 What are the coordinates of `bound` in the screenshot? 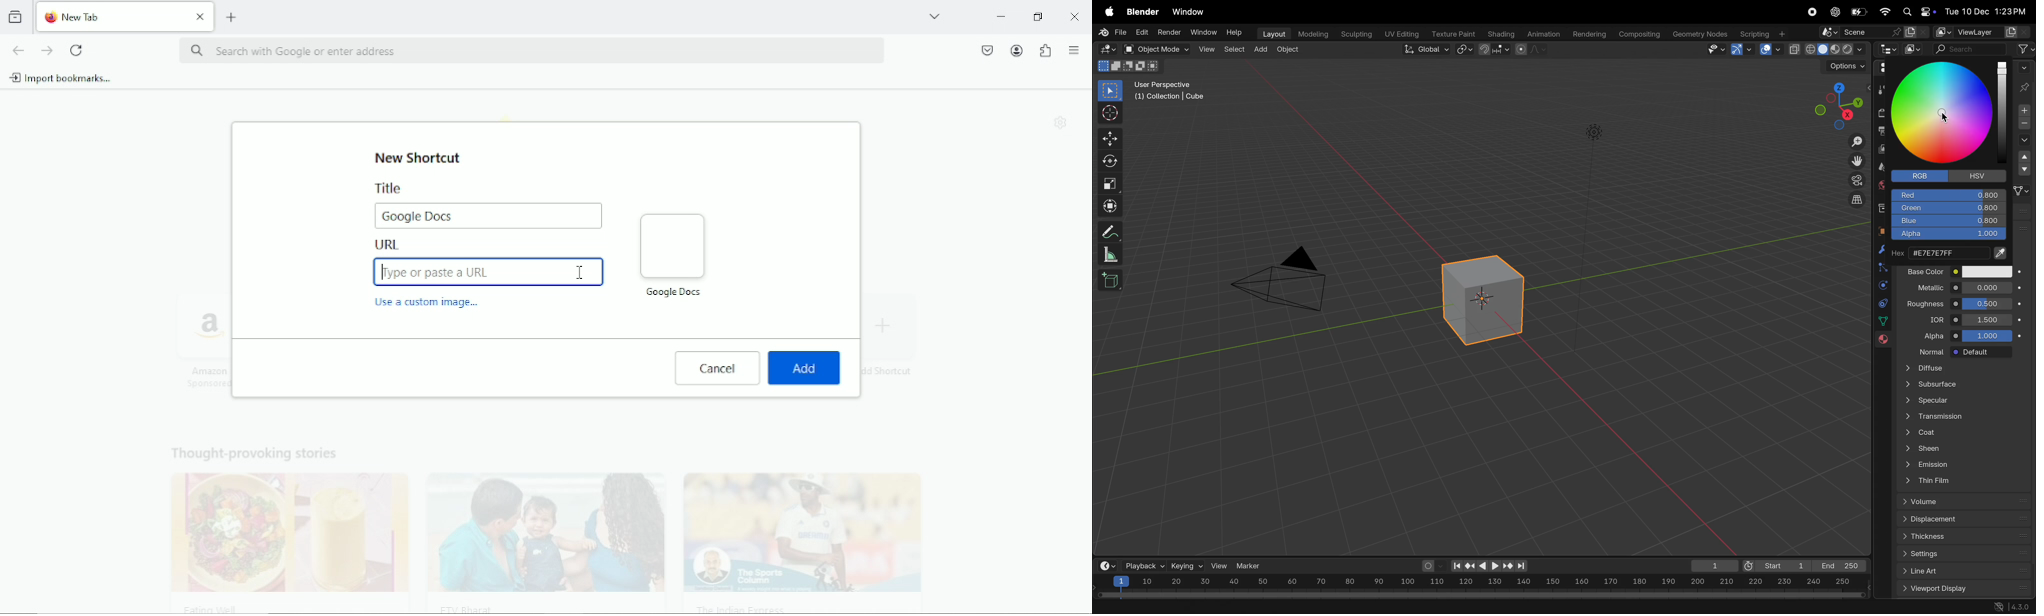 It's located at (1881, 267).